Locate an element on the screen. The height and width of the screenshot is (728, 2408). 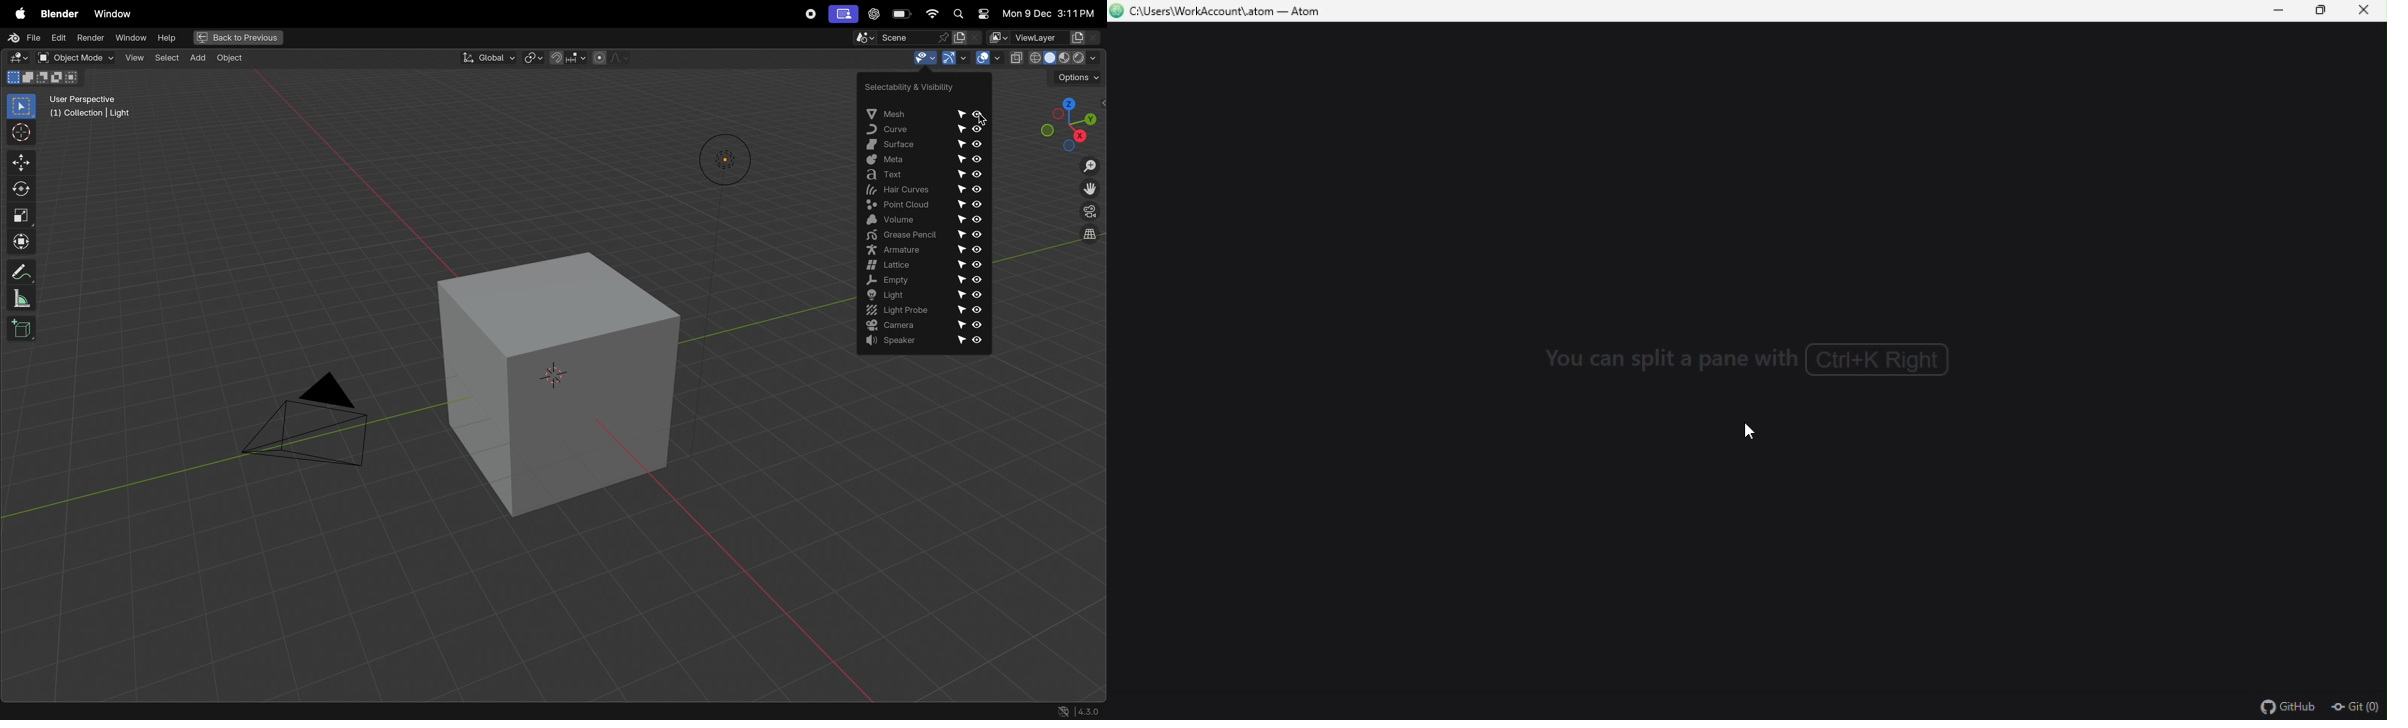
render is located at coordinates (90, 40).